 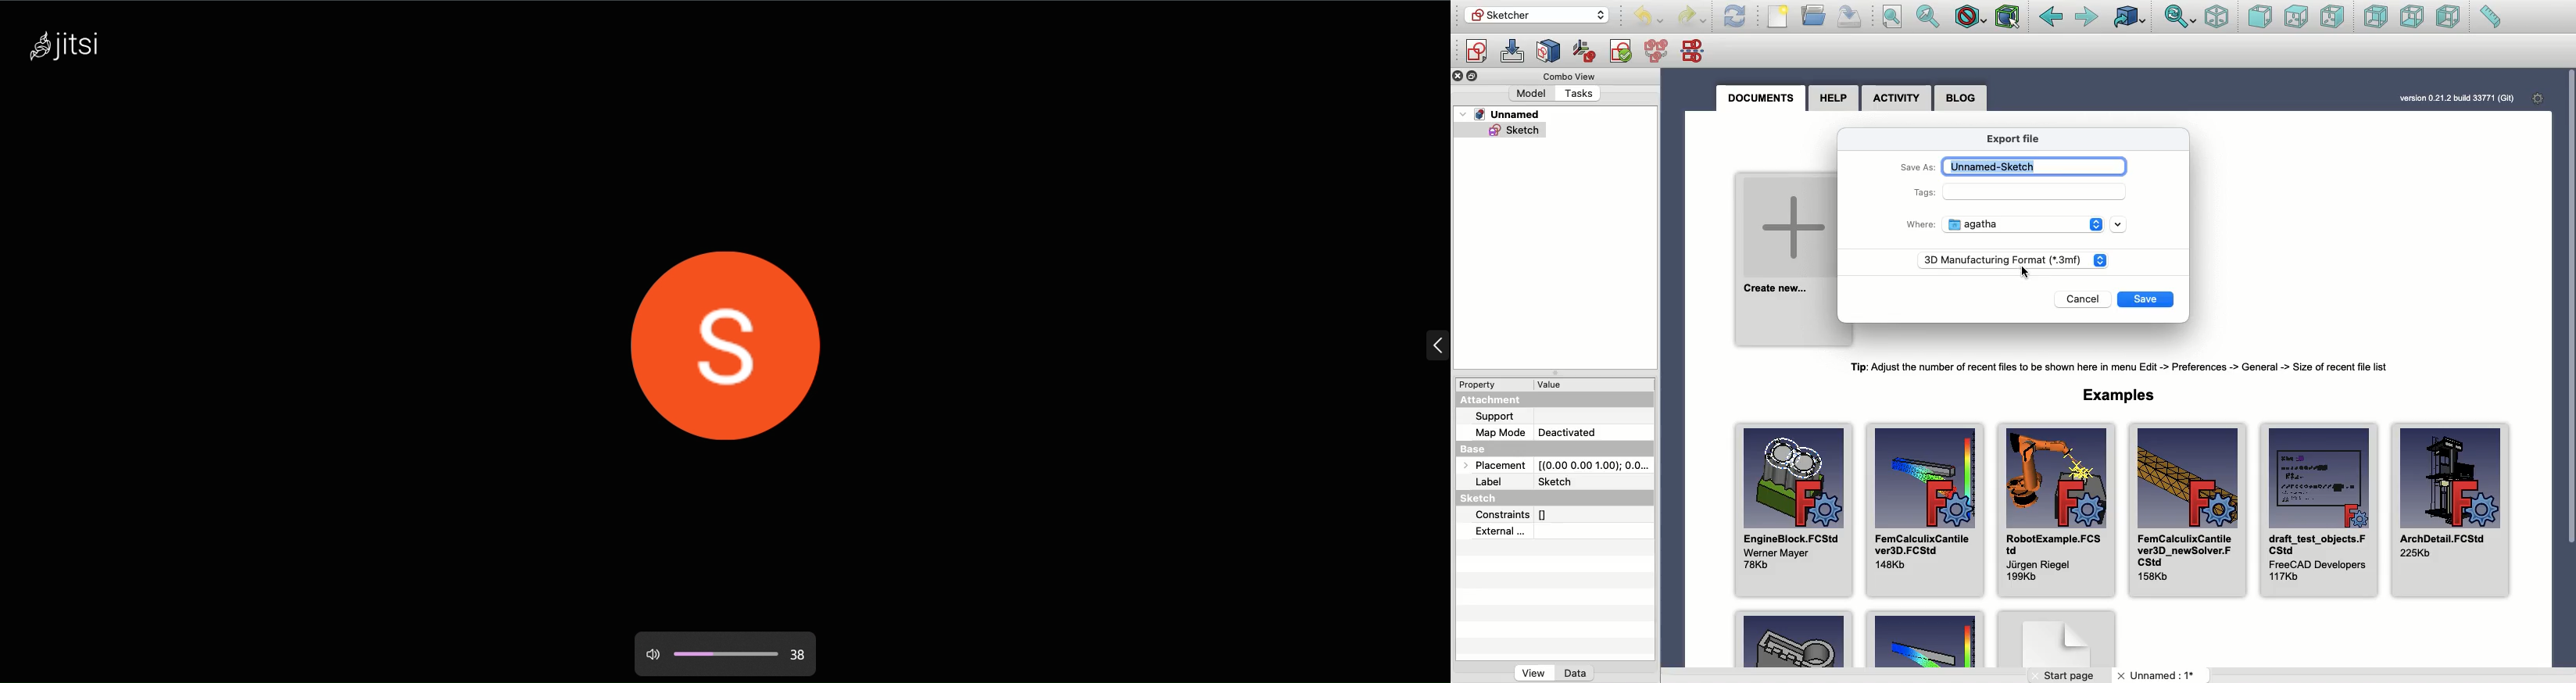 I want to click on EngineBlock.FCStd Wener Mayer 78Kb, so click(x=1795, y=510).